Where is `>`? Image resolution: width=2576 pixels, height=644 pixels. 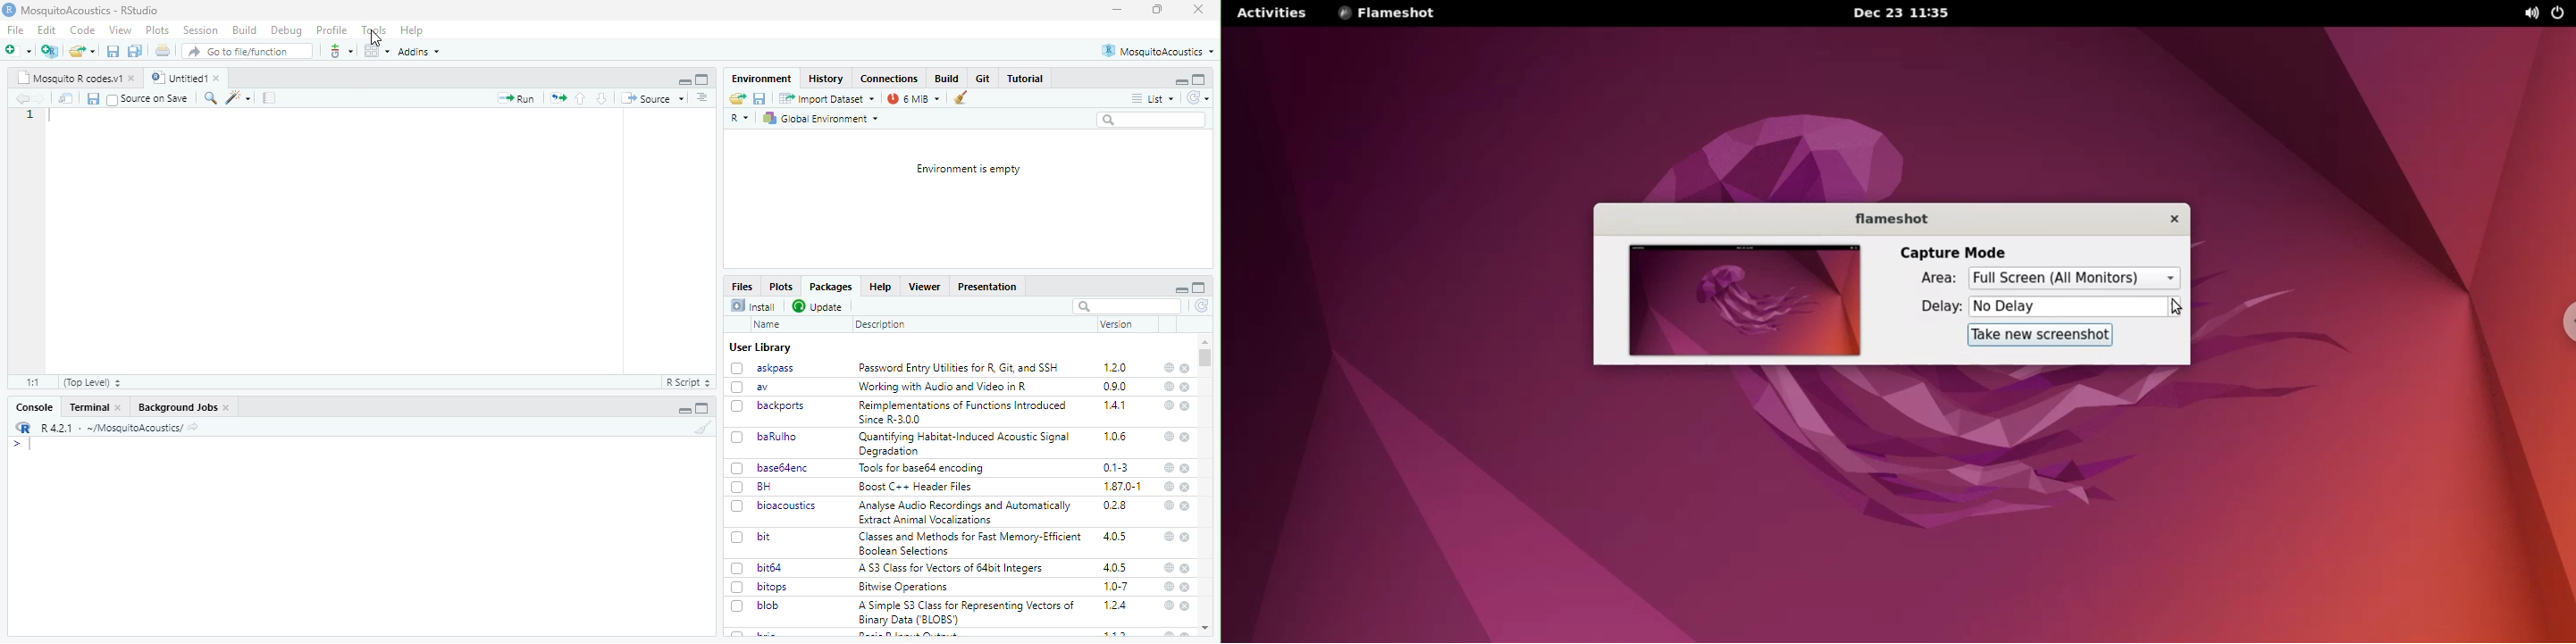 > is located at coordinates (16, 444).